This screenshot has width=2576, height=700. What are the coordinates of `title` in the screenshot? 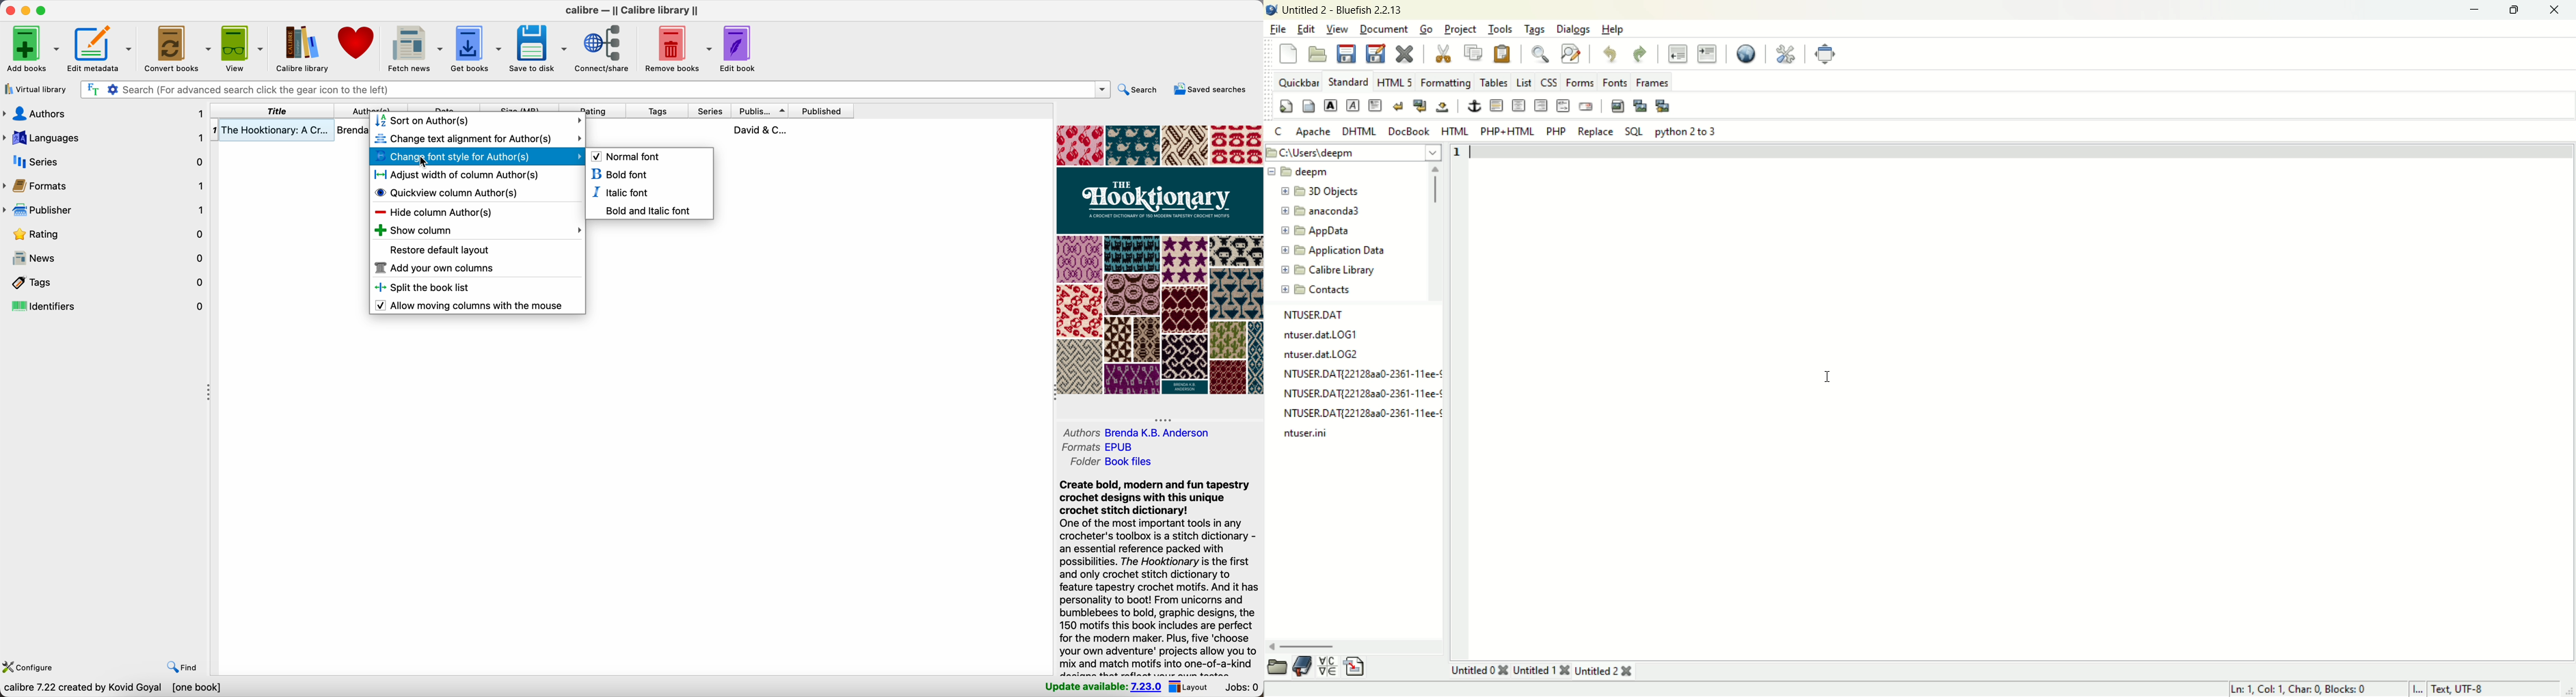 It's located at (275, 111).